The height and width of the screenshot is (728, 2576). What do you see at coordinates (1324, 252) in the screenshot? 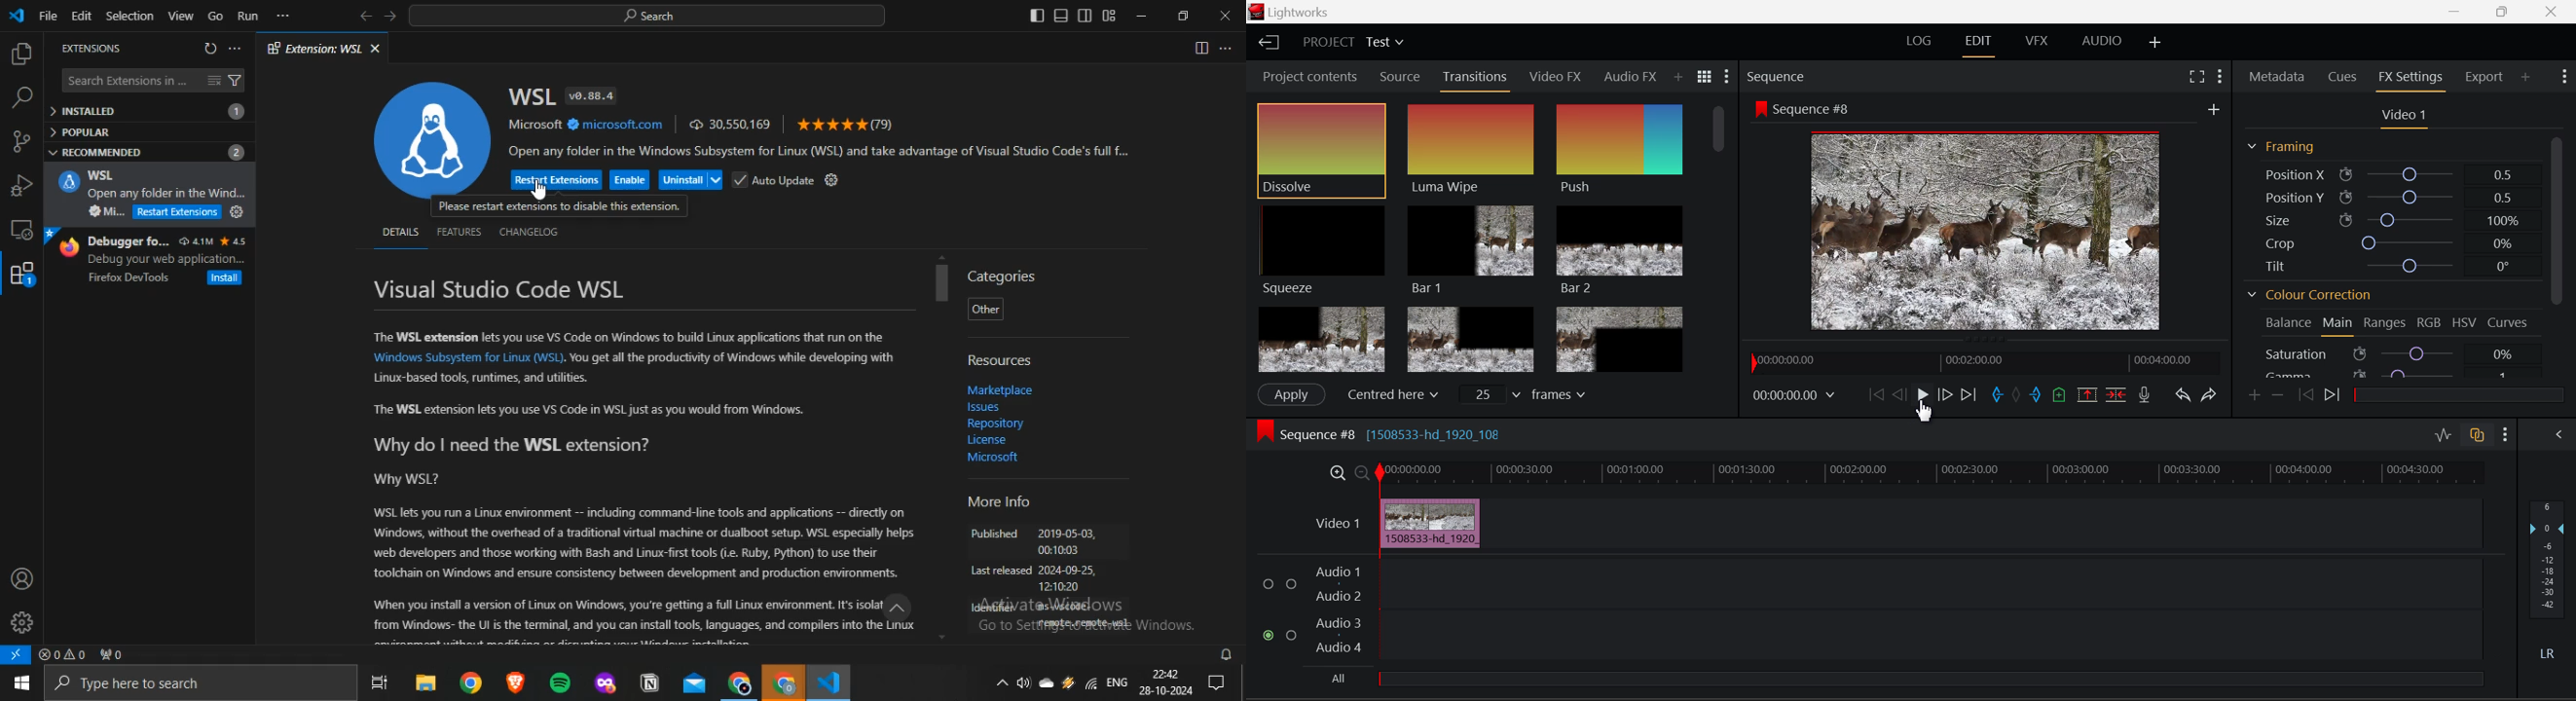
I see `Squeeze` at bounding box center [1324, 252].